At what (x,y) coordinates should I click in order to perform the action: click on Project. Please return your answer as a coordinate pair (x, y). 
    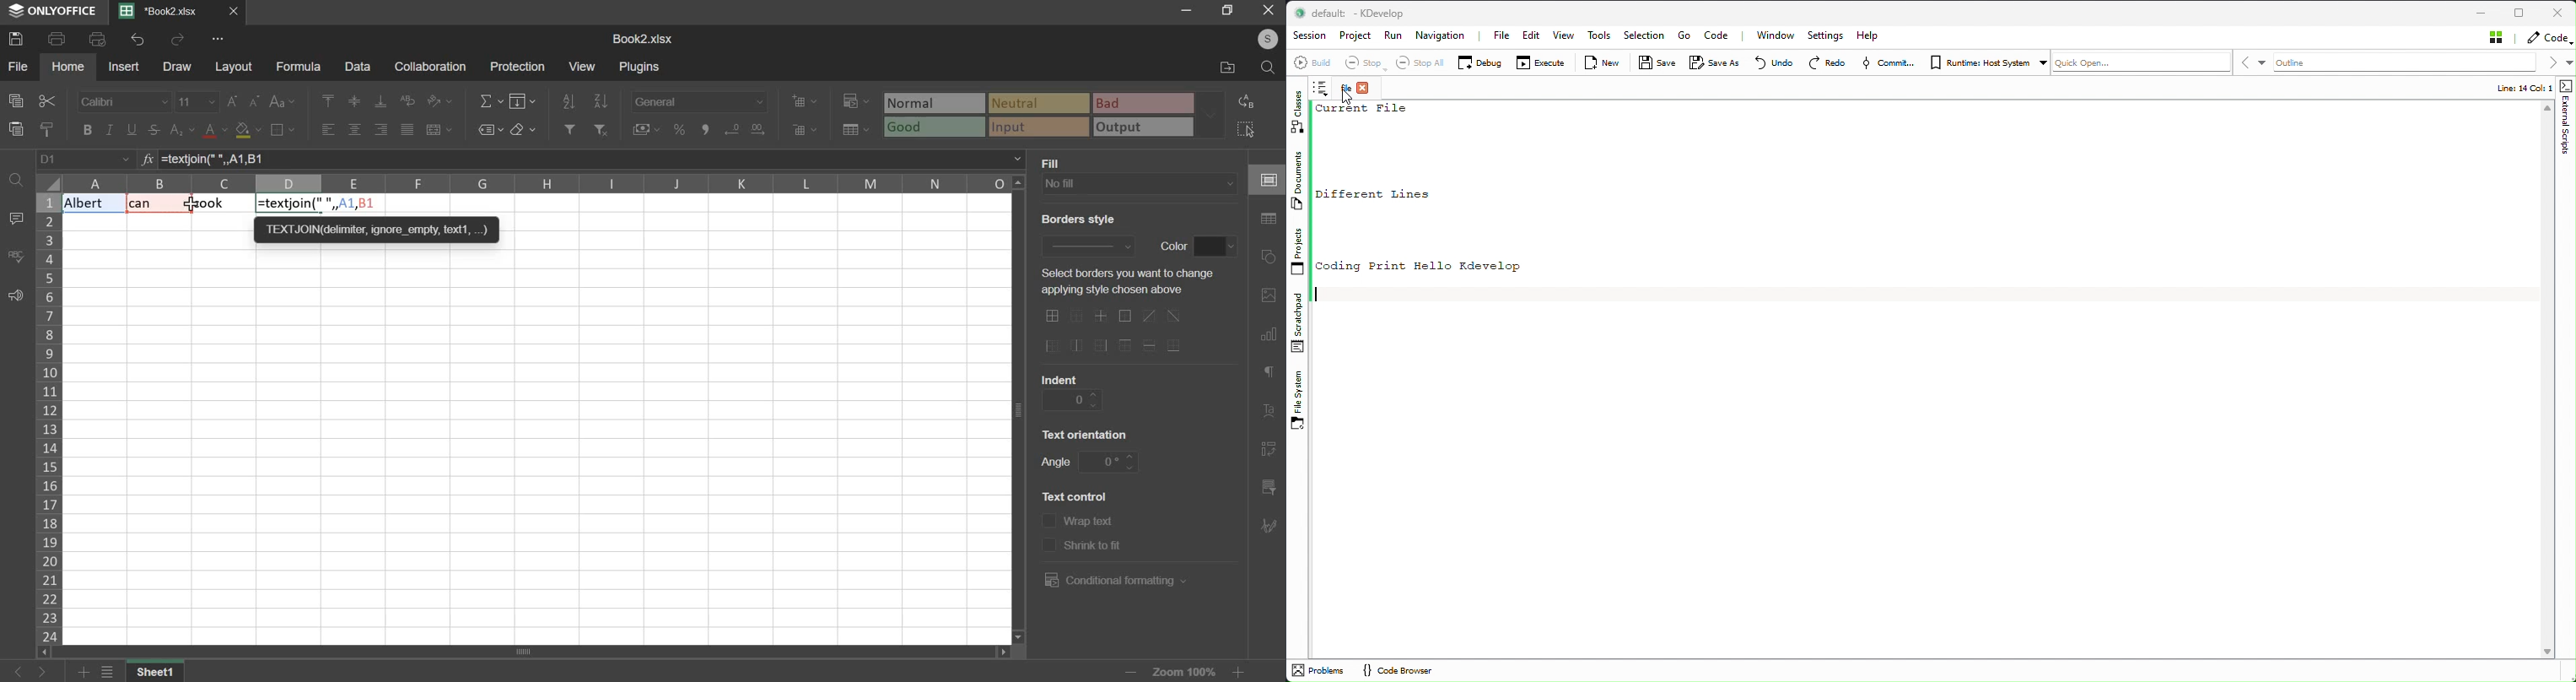
    Looking at the image, I should click on (1358, 37).